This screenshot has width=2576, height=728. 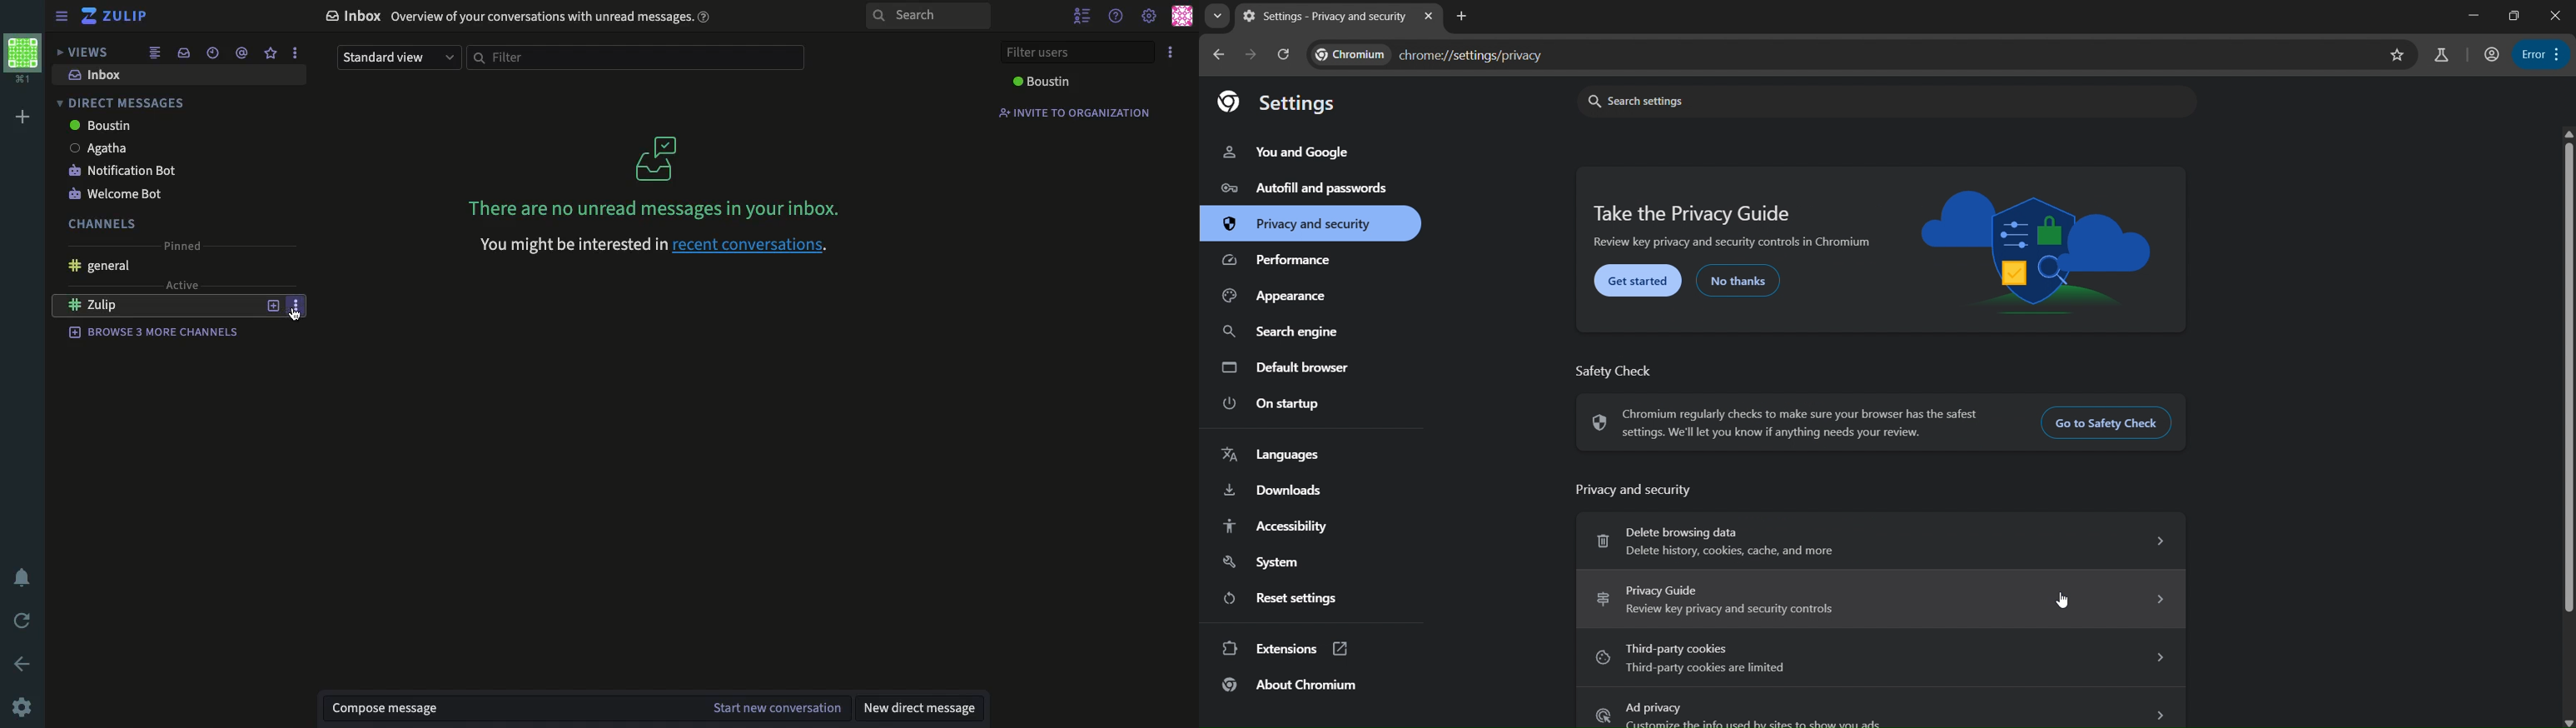 I want to click on bookmark page, so click(x=2397, y=55).